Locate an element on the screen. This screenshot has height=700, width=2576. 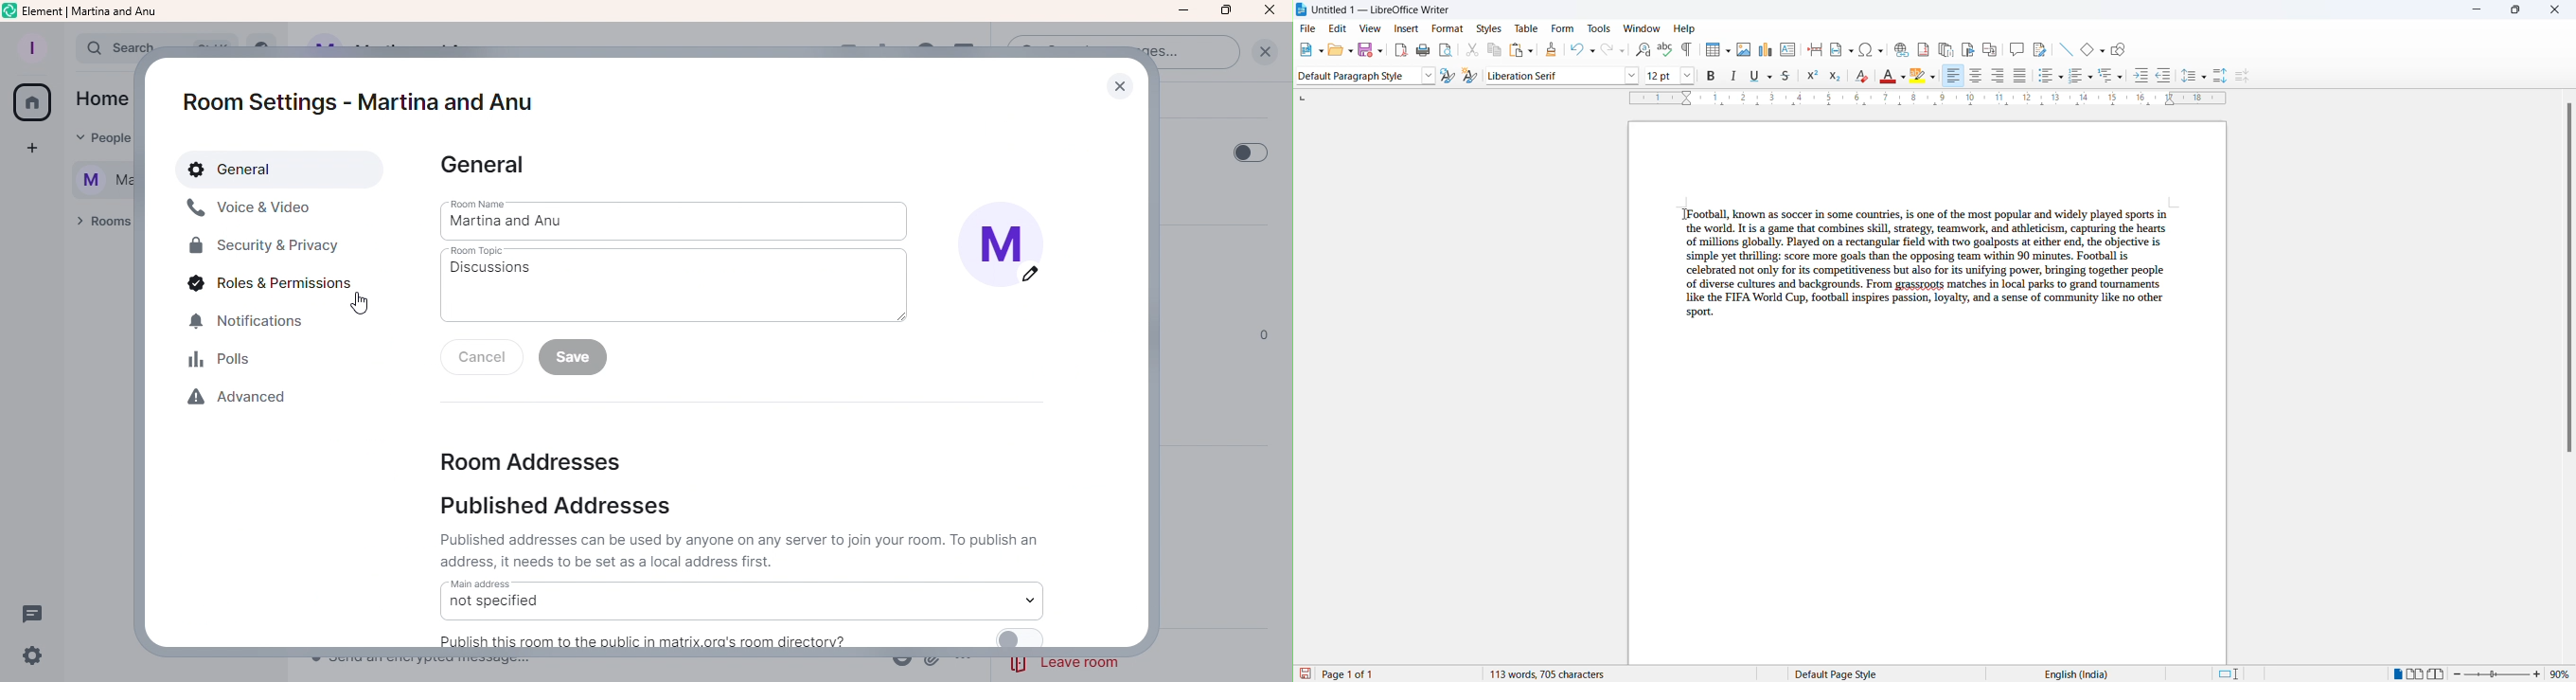
strike through is located at coordinates (1786, 76).